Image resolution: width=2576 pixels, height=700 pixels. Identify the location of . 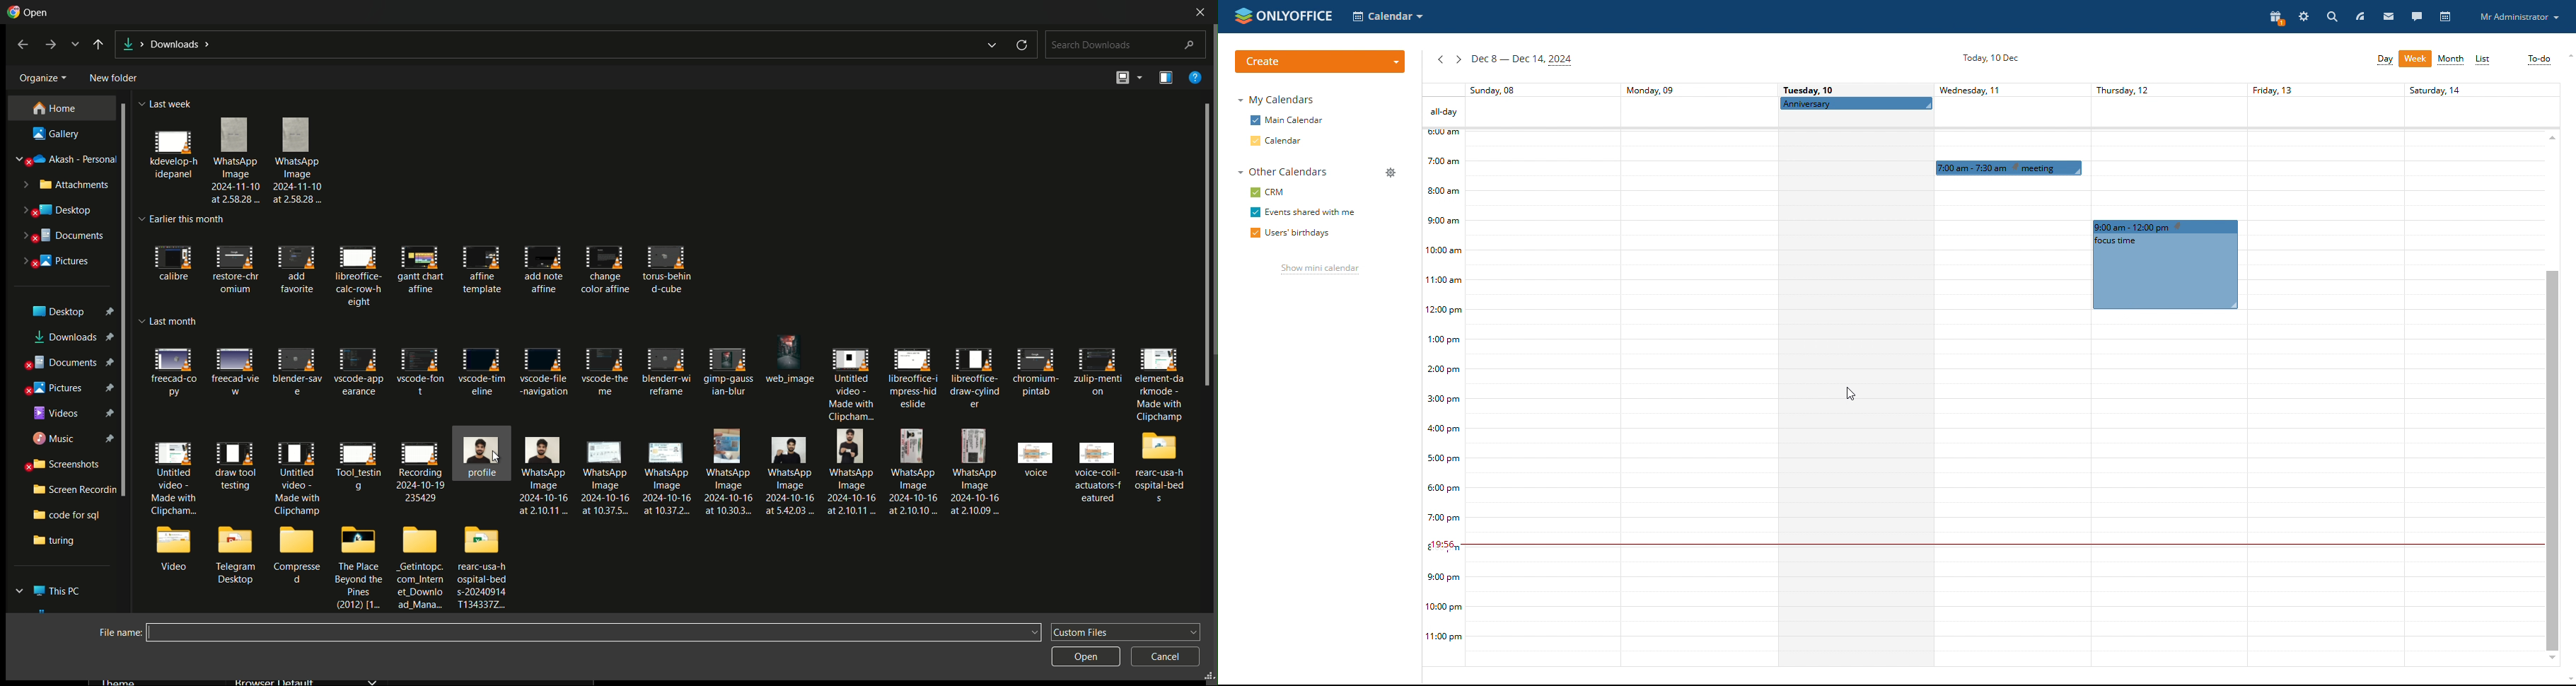
(2473, 372).